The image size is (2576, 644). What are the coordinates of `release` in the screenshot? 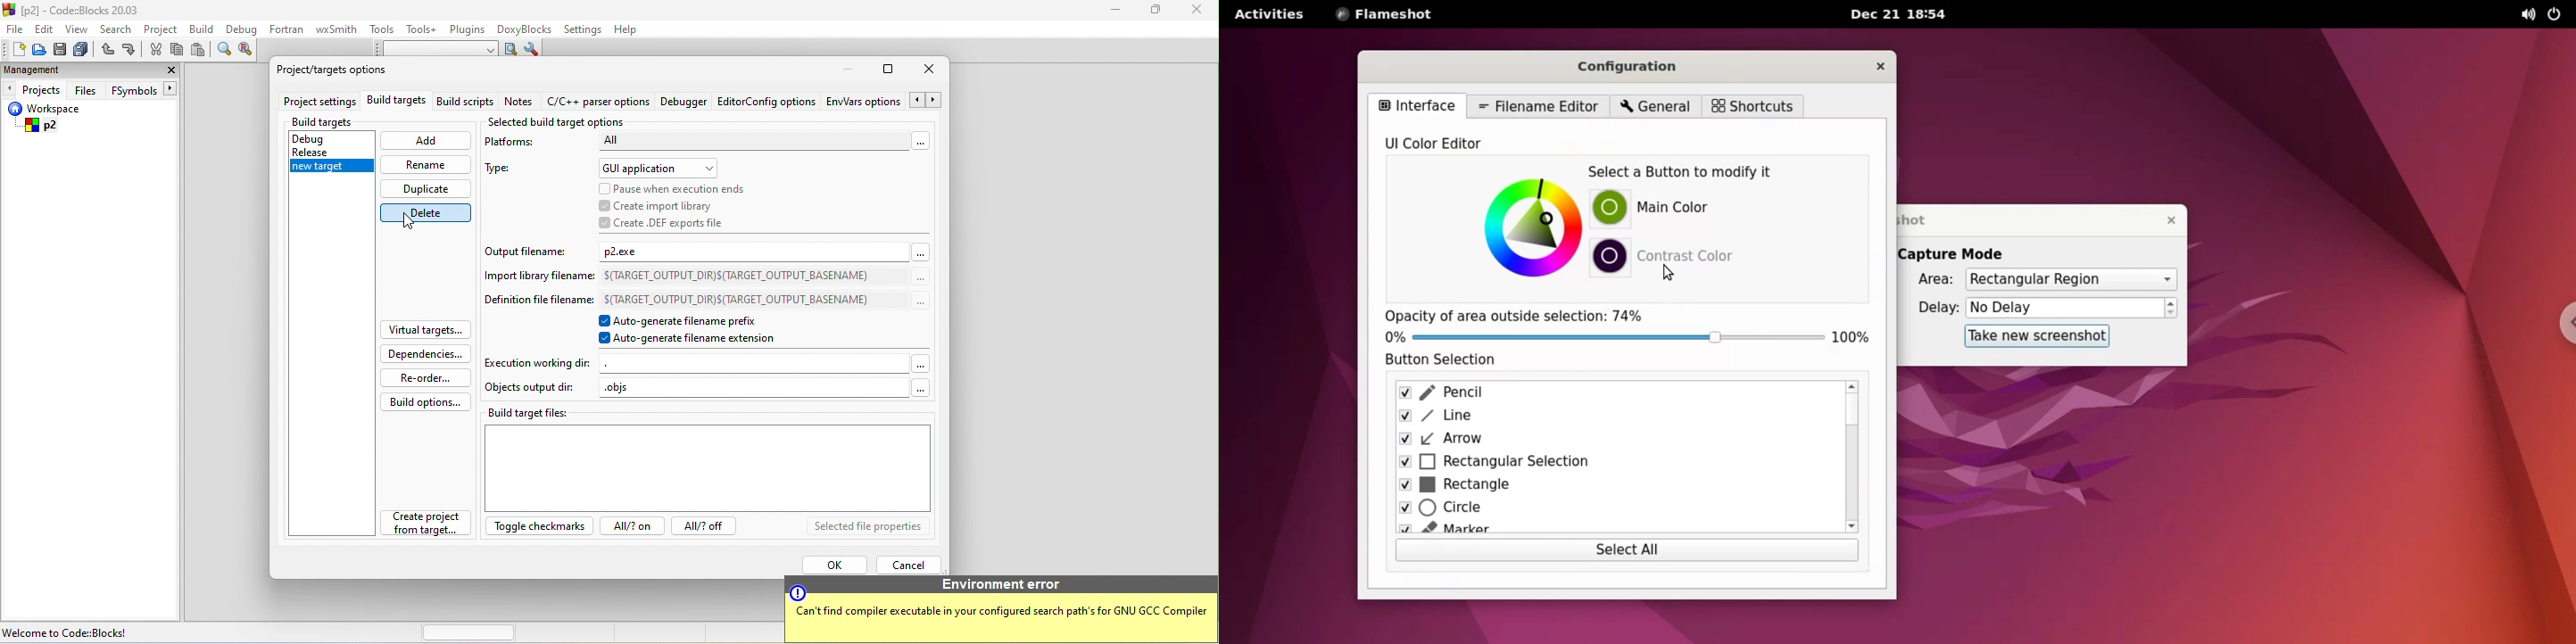 It's located at (324, 152).